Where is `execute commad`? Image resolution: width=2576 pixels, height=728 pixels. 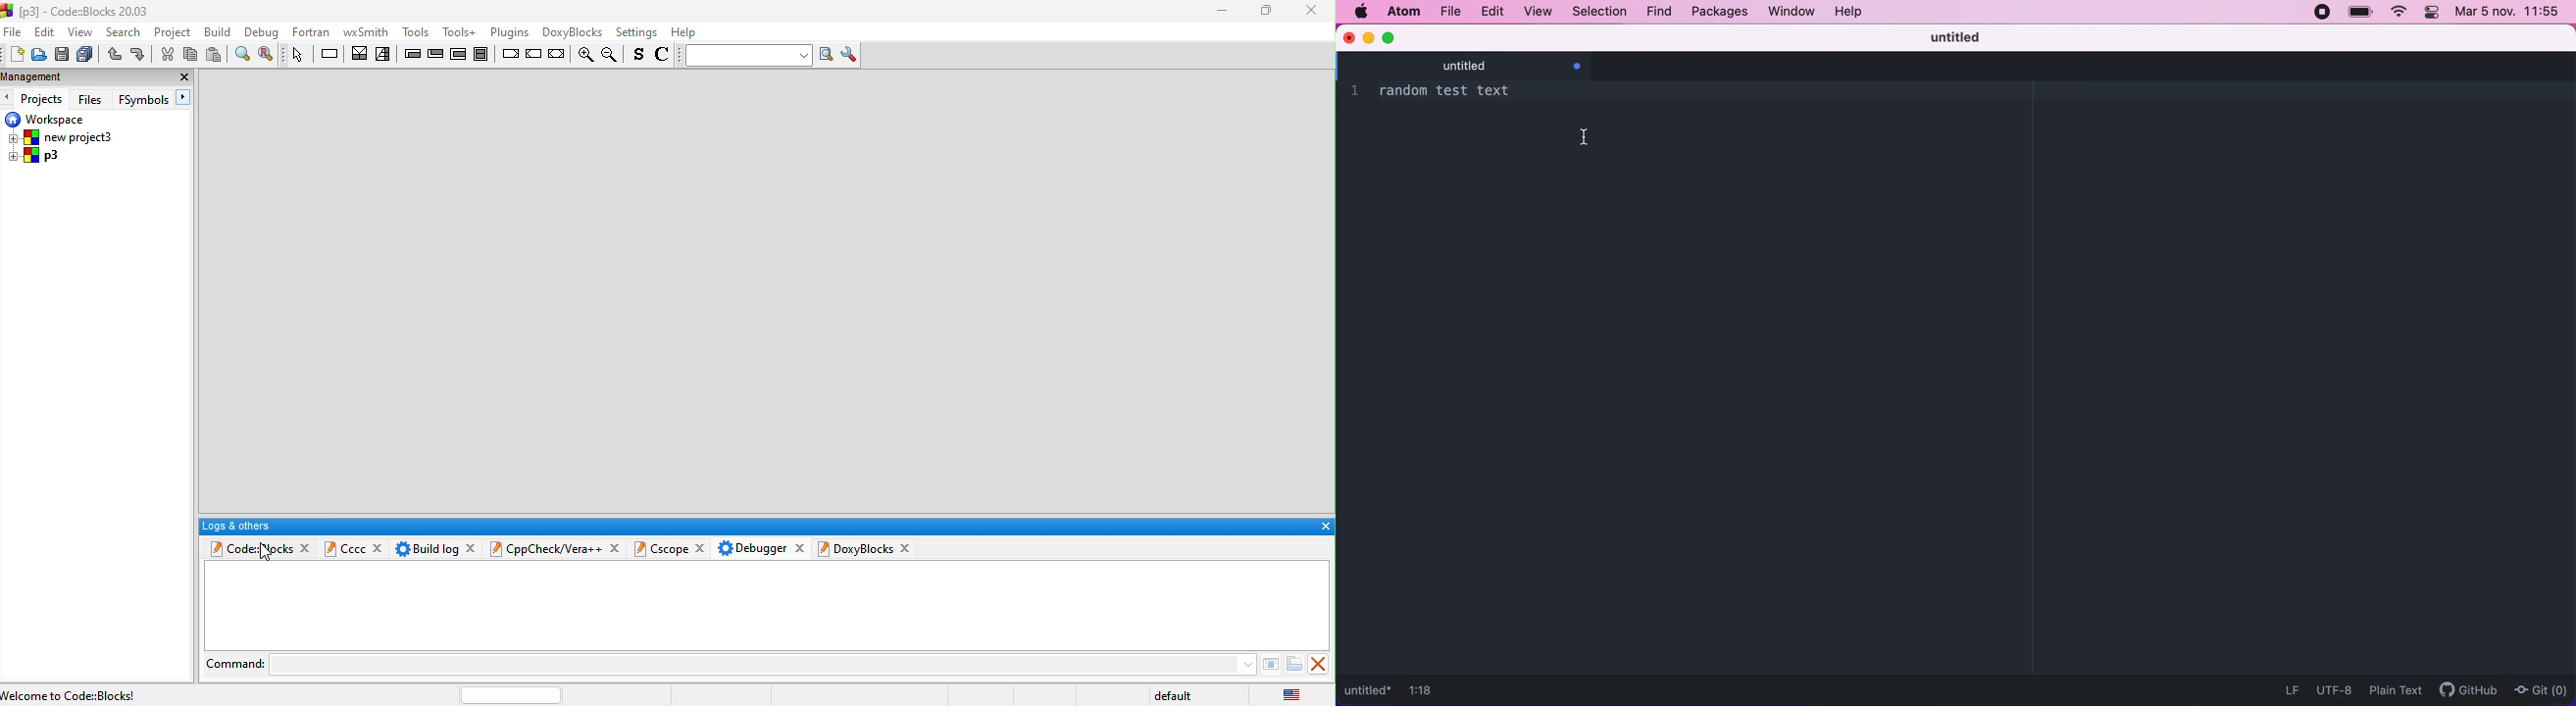 execute commad is located at coordinates (1268, 663).